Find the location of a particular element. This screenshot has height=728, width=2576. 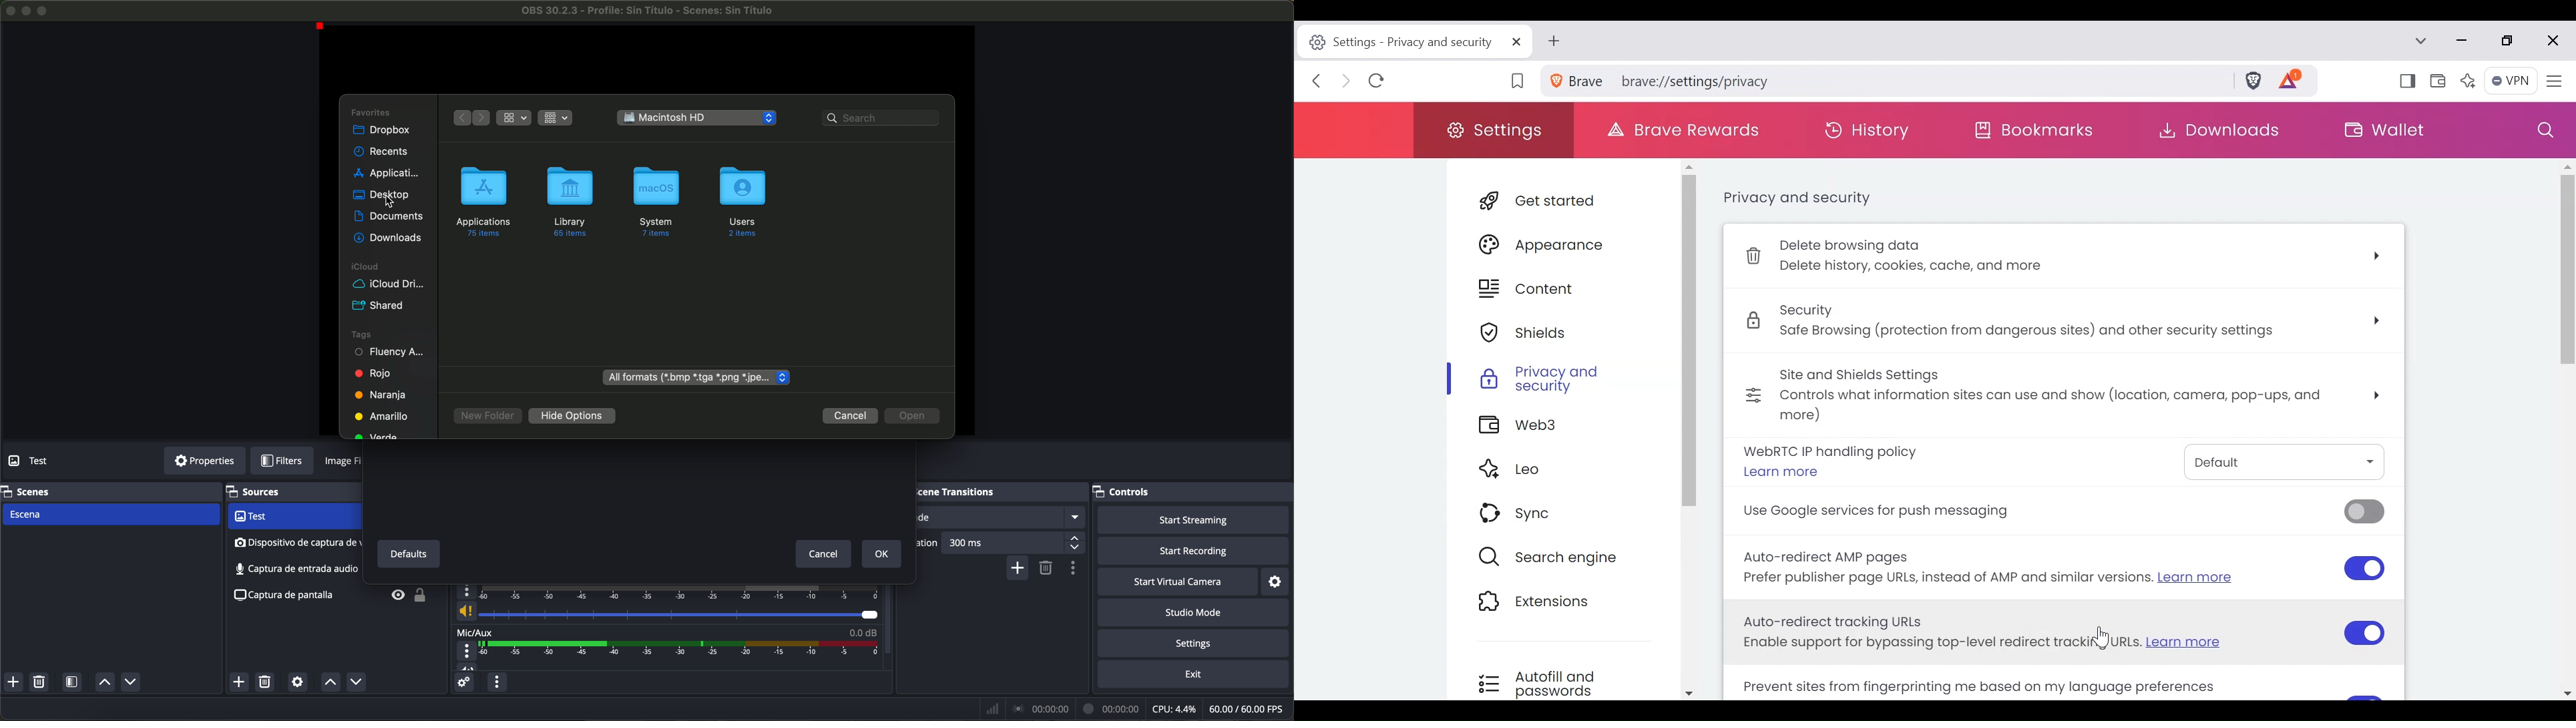

audio mixer menu is located at coordinates (497, 682).